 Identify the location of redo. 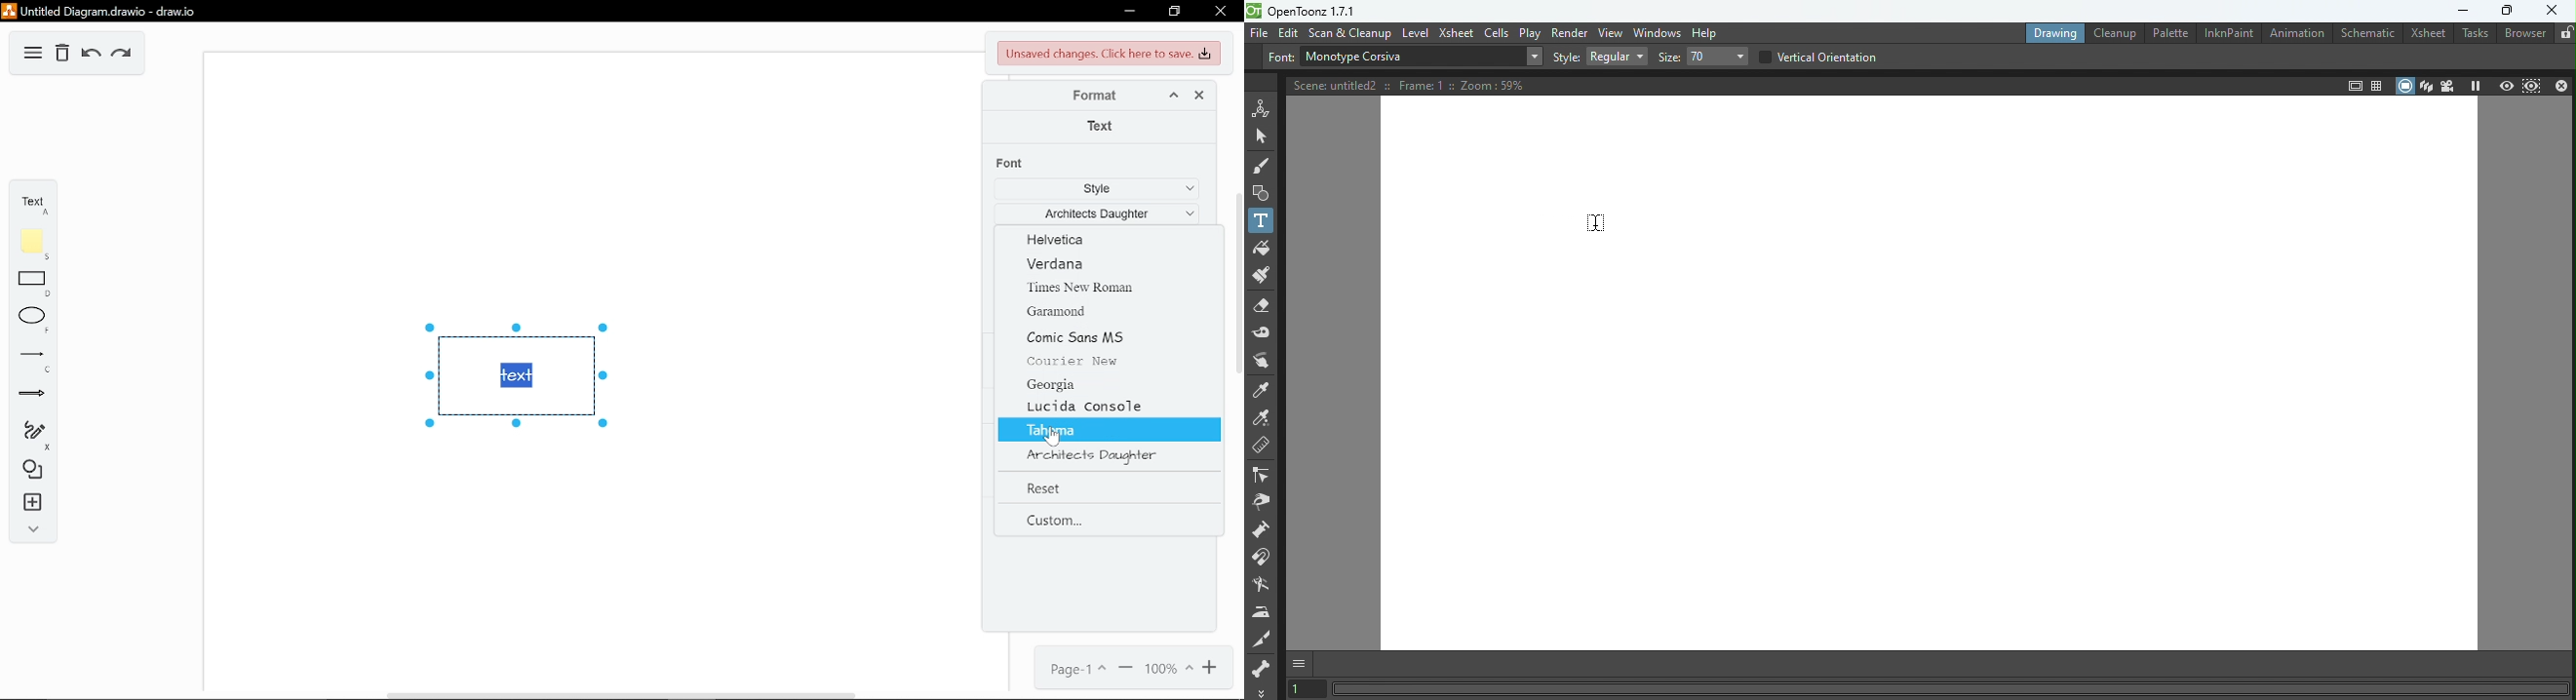
(123, 54).